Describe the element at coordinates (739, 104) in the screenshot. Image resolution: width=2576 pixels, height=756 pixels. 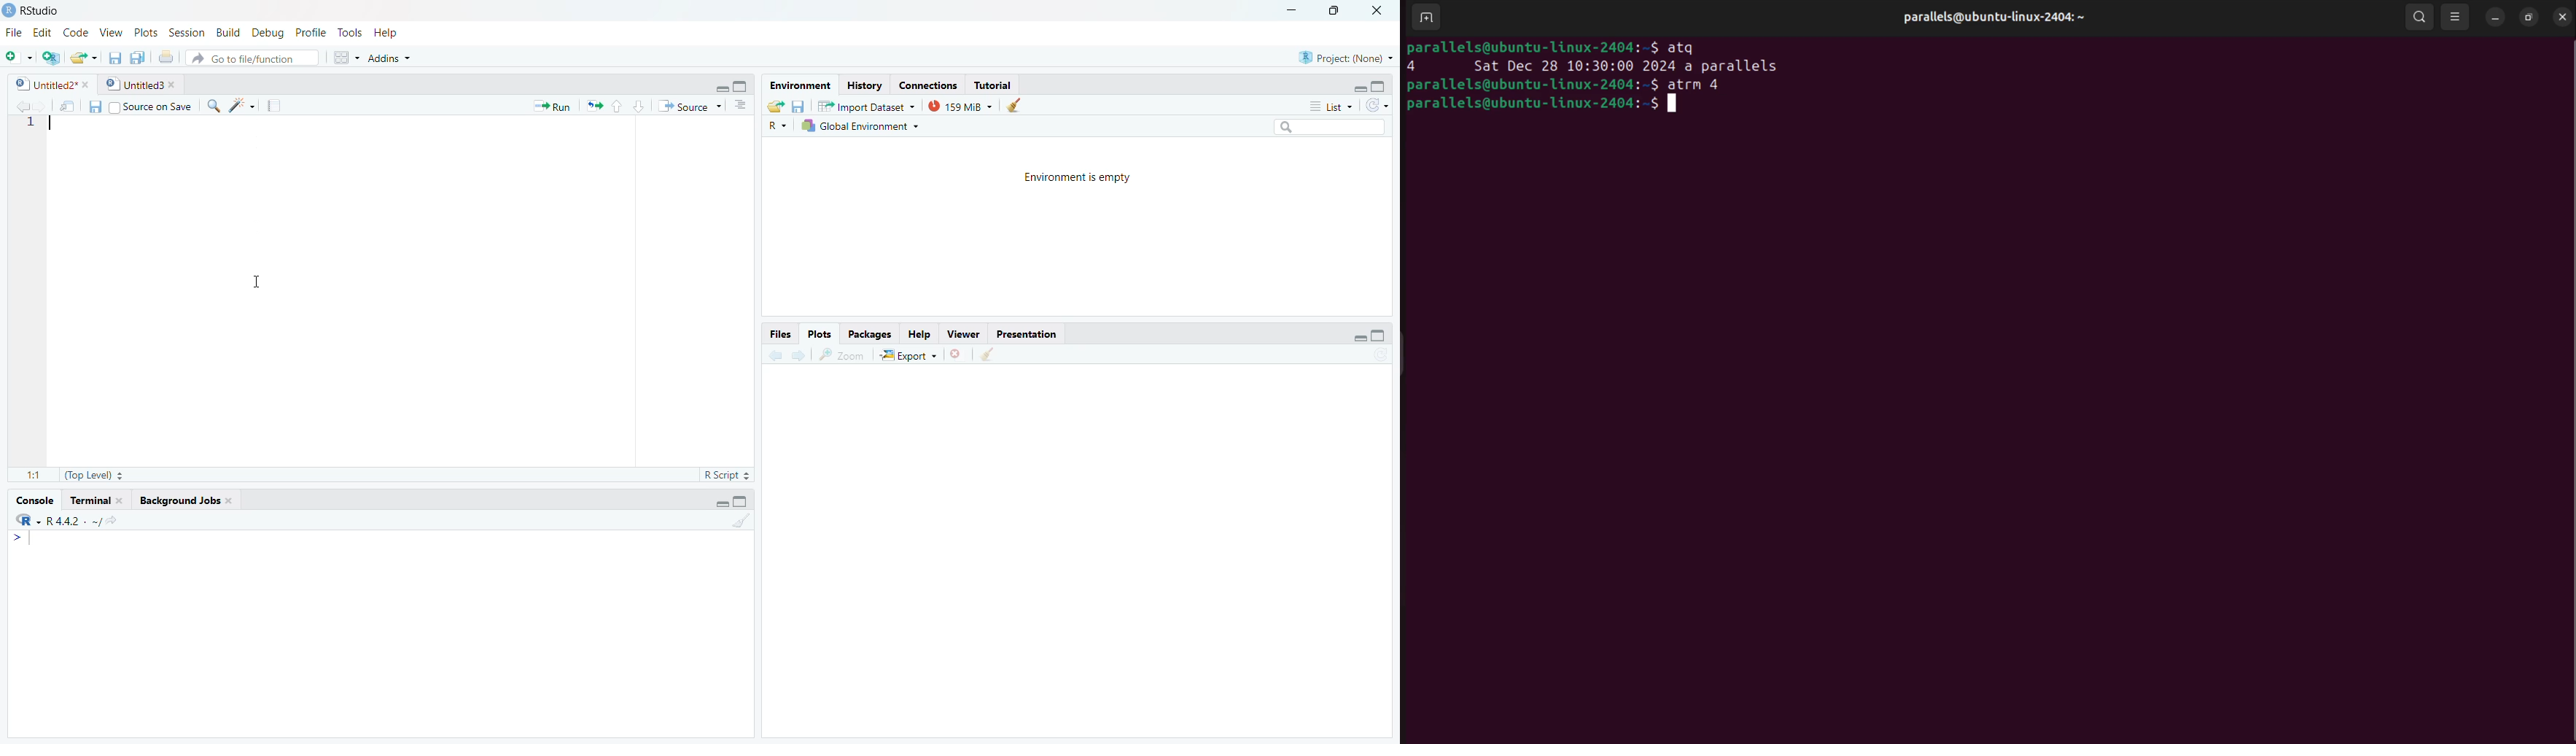
I see `Document Outline` at that location.